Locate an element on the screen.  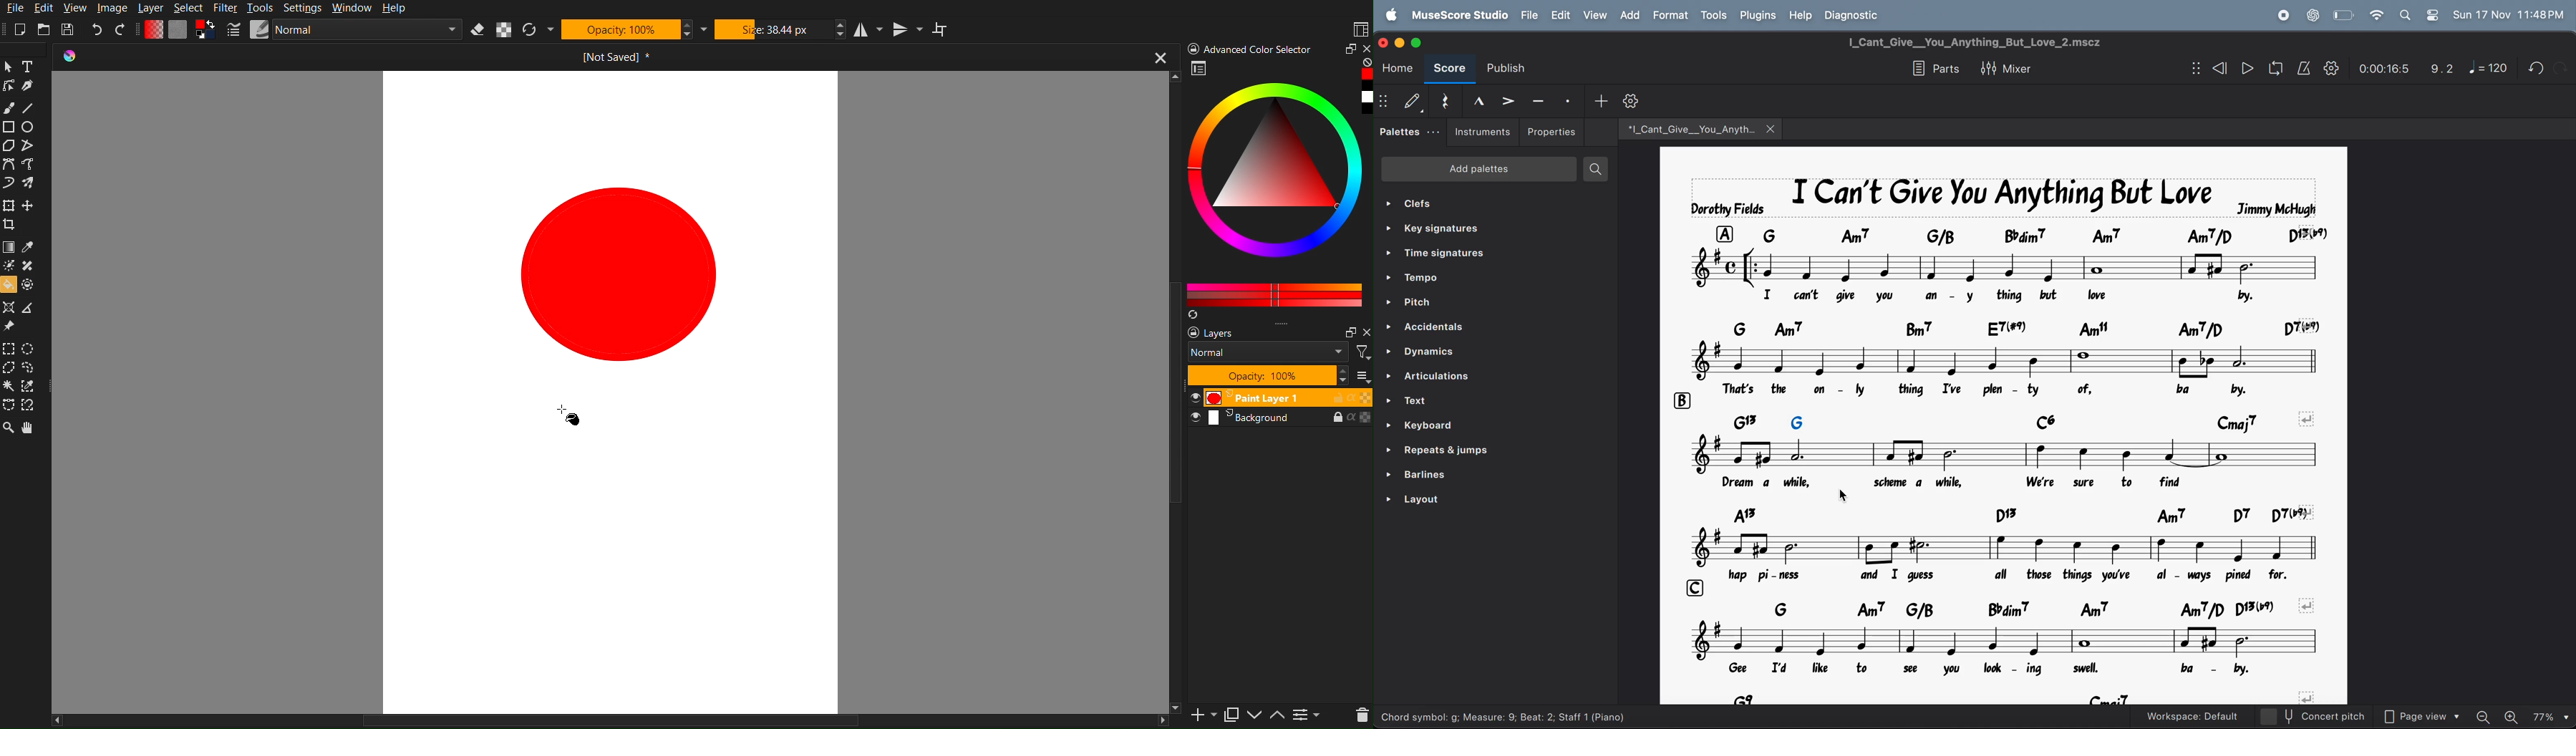
parts is located at coordinates (1931, 69).